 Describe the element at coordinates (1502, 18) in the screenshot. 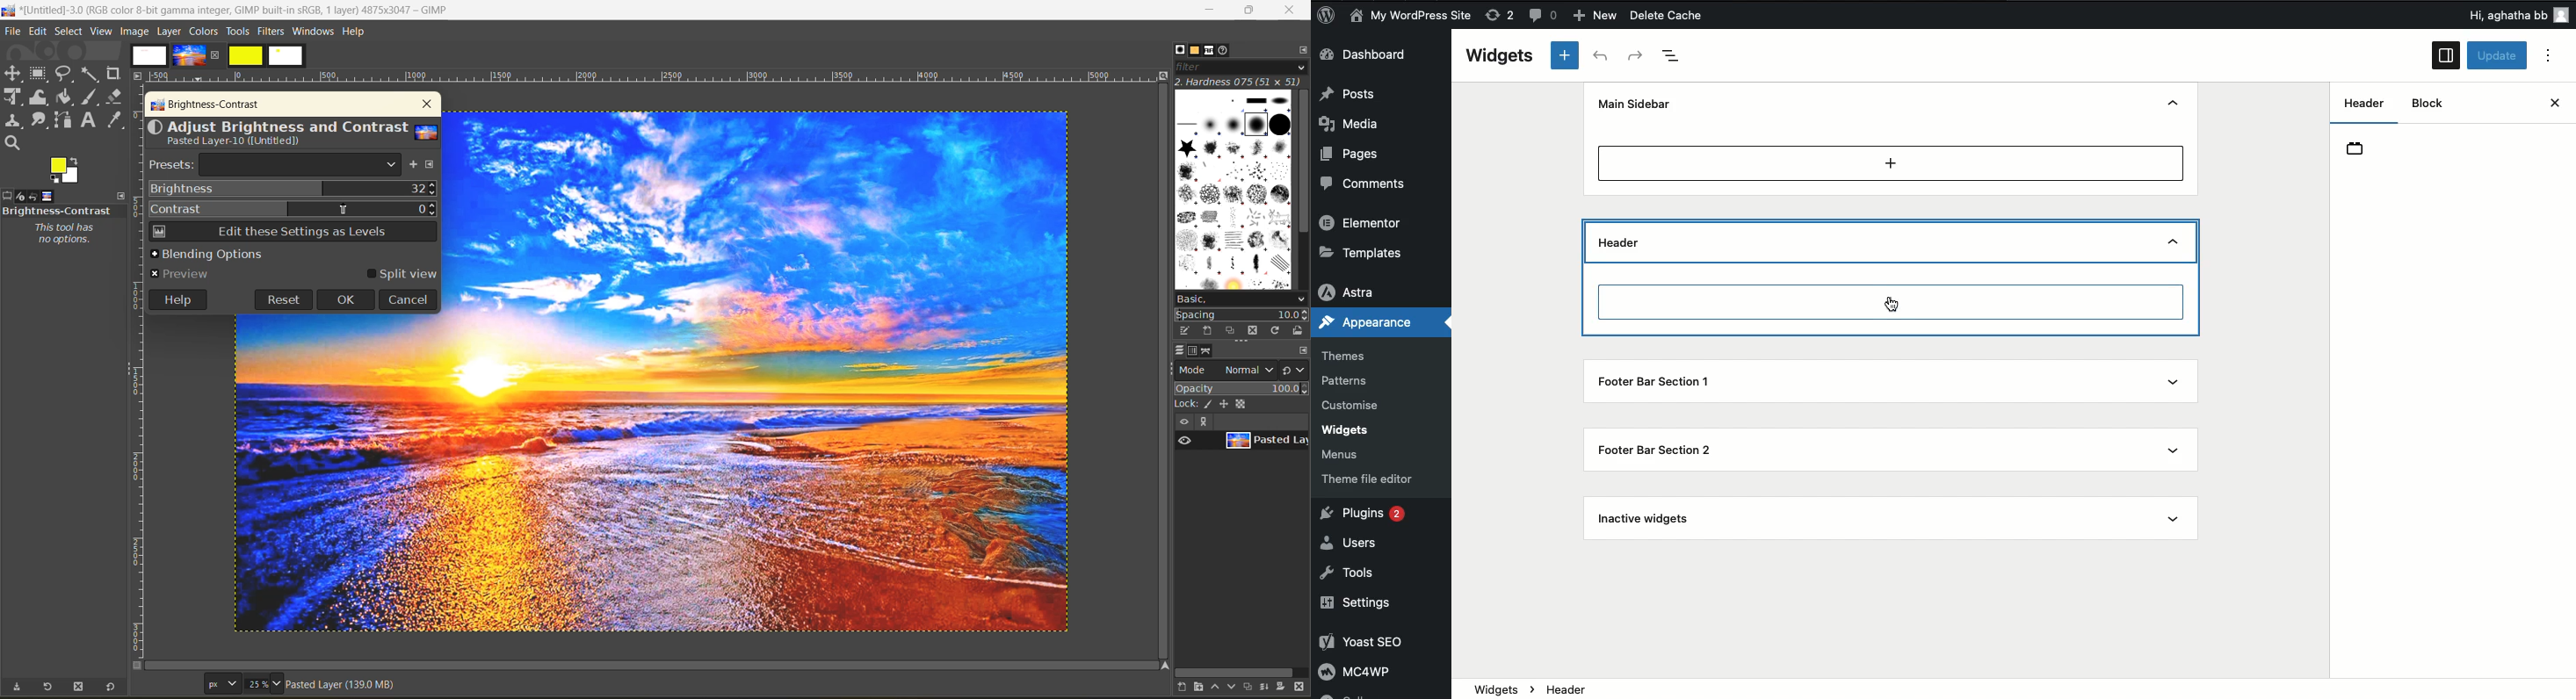

I see `rework` at that location.